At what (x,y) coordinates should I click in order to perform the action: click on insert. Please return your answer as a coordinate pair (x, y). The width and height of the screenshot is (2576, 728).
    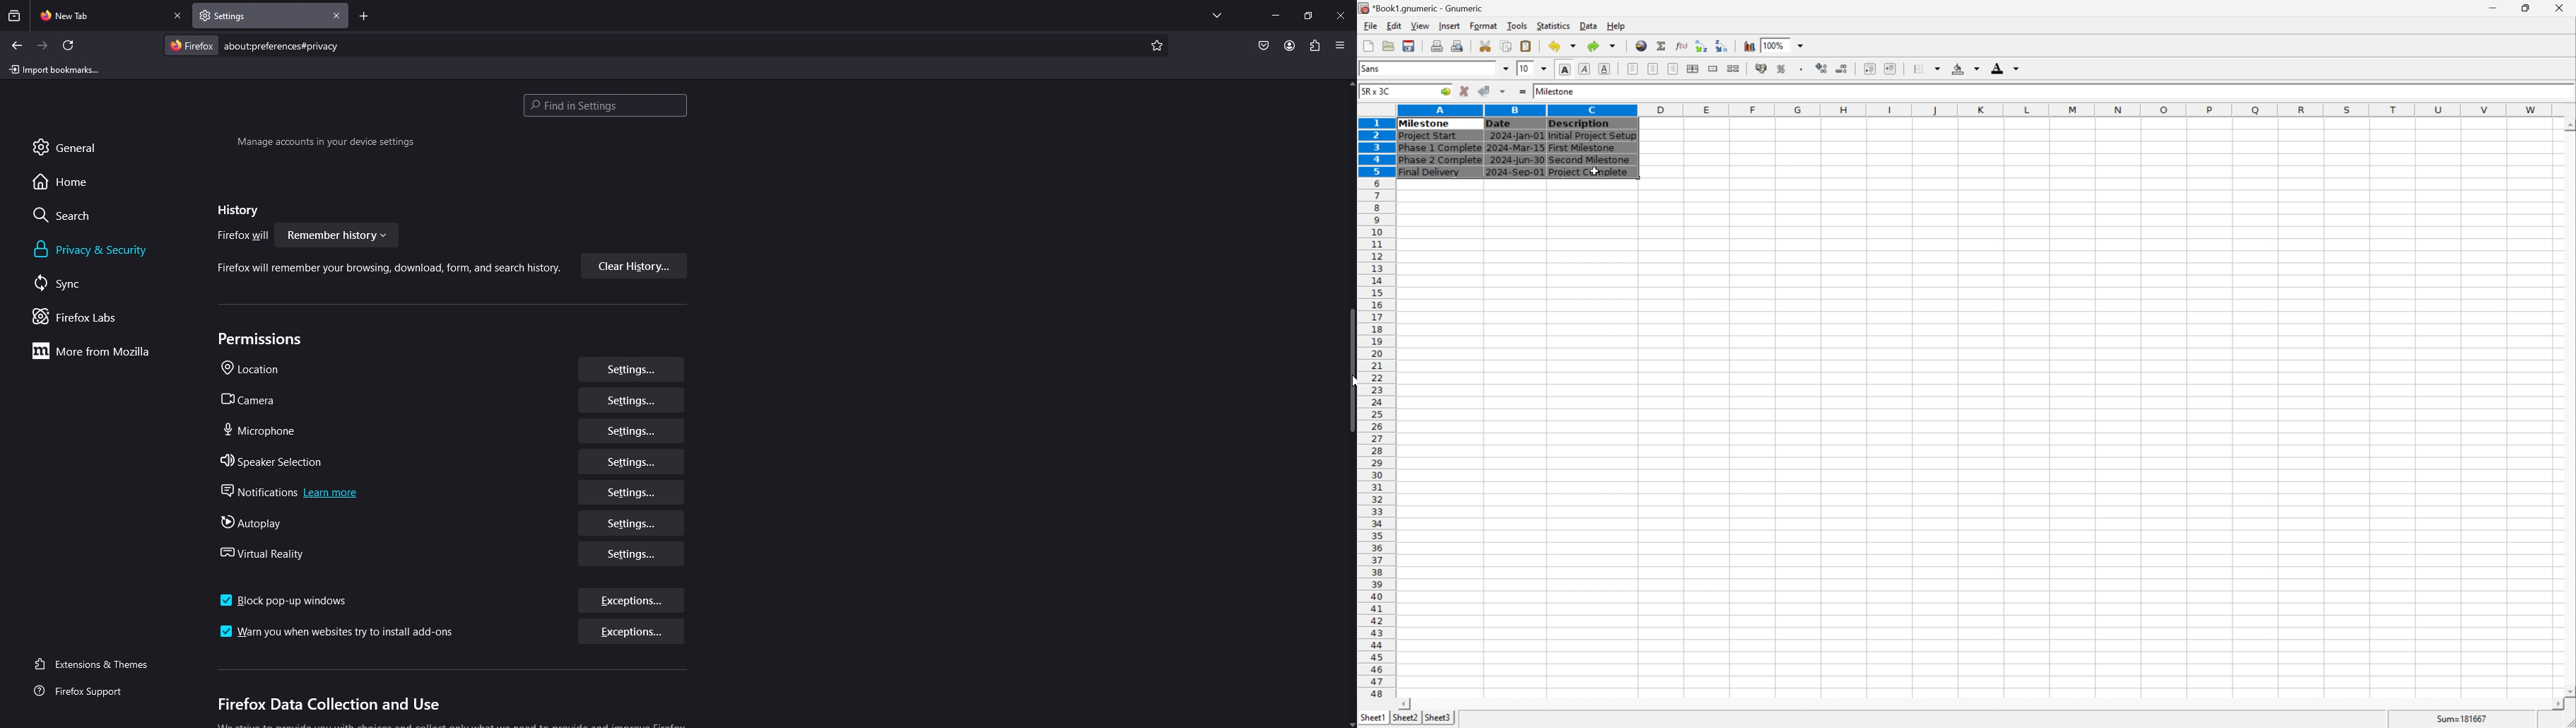
    Looking at the image, I should click on (1449, 27).